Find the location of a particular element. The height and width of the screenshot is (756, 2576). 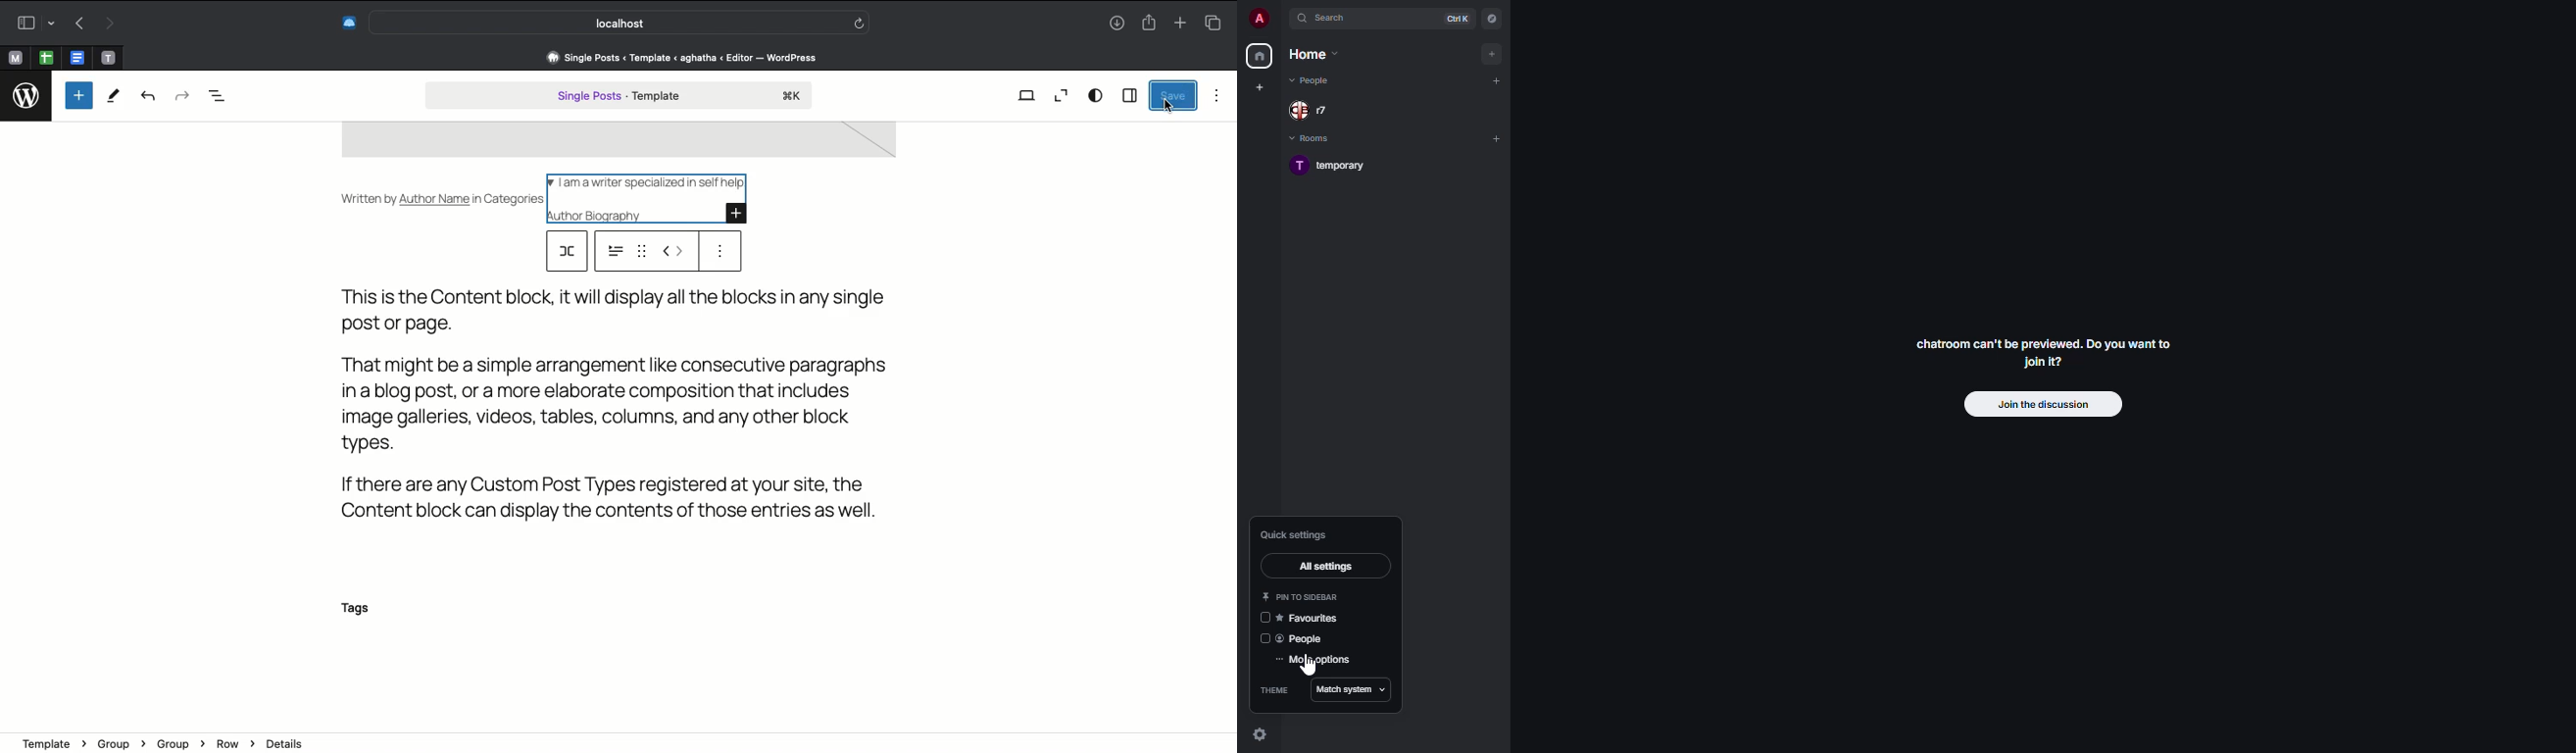

Tabs is located at coordinates (1213, 22).